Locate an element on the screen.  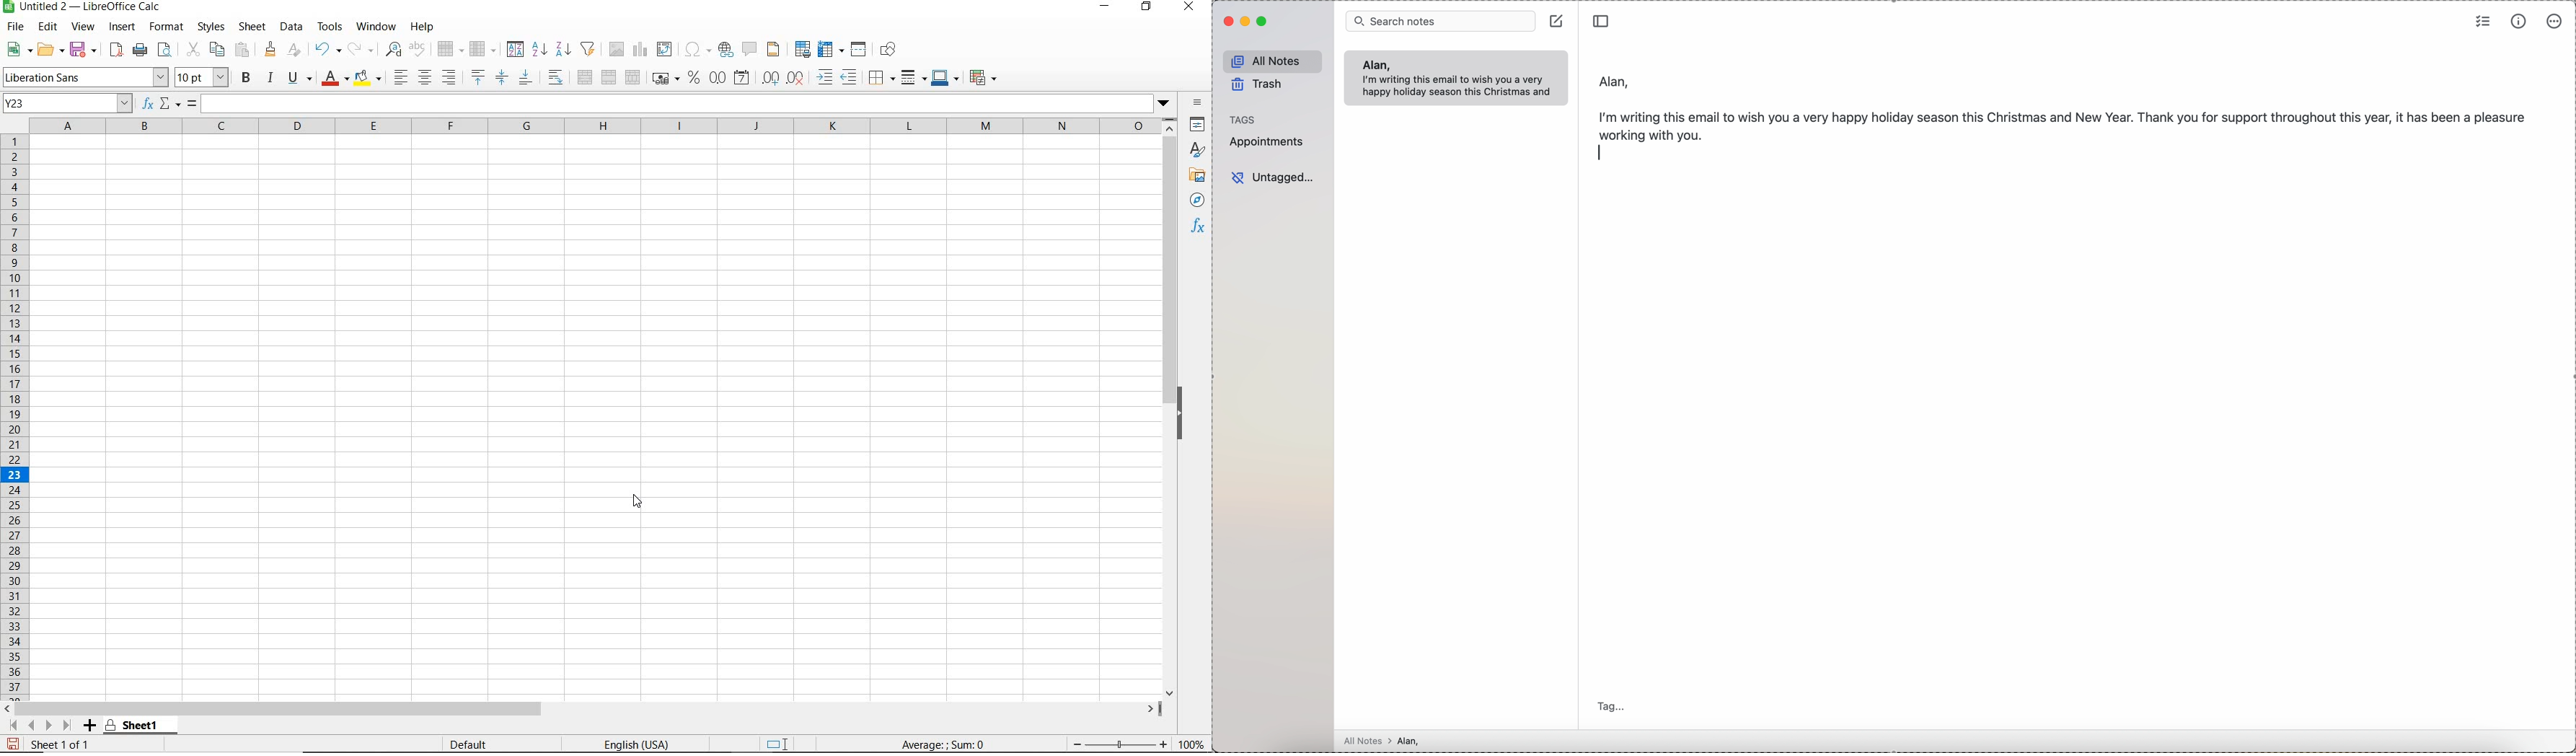
NAME BOX is located at coordinates (68, 104).